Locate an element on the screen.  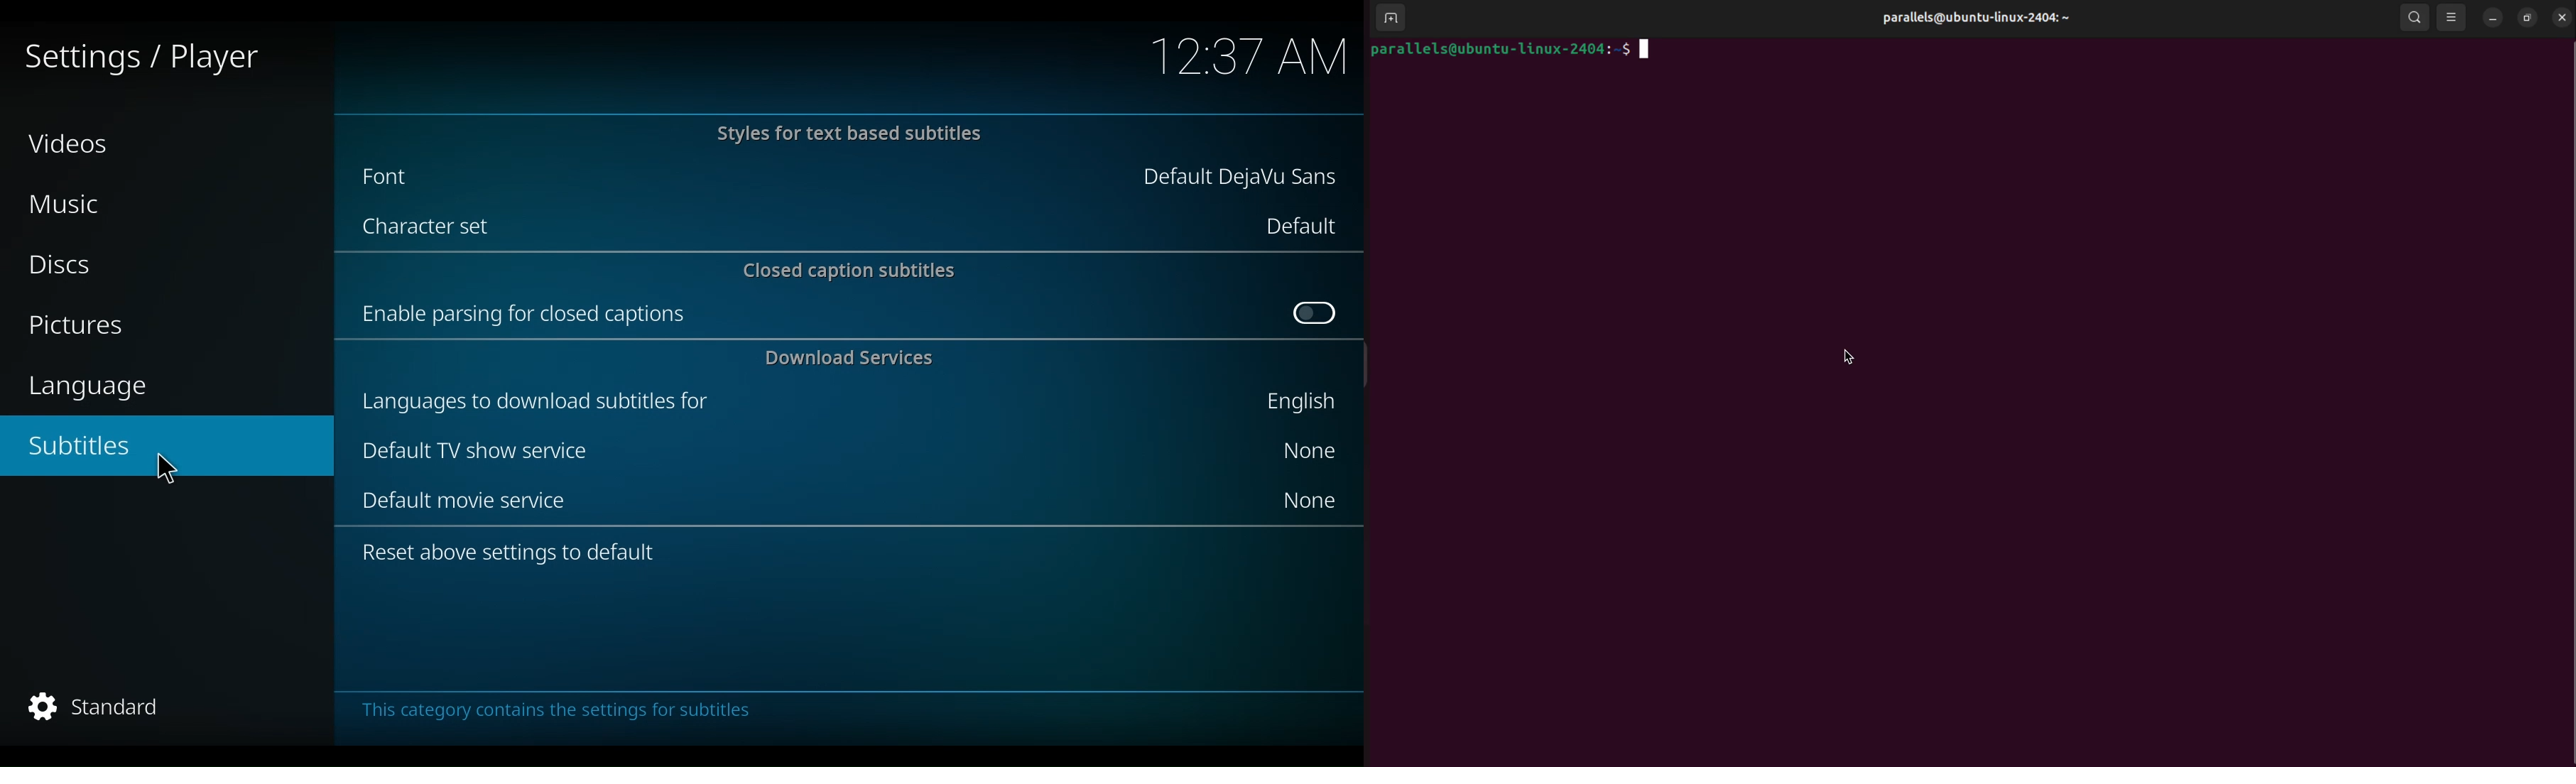
minimize is located at coordinates (2490, 18).